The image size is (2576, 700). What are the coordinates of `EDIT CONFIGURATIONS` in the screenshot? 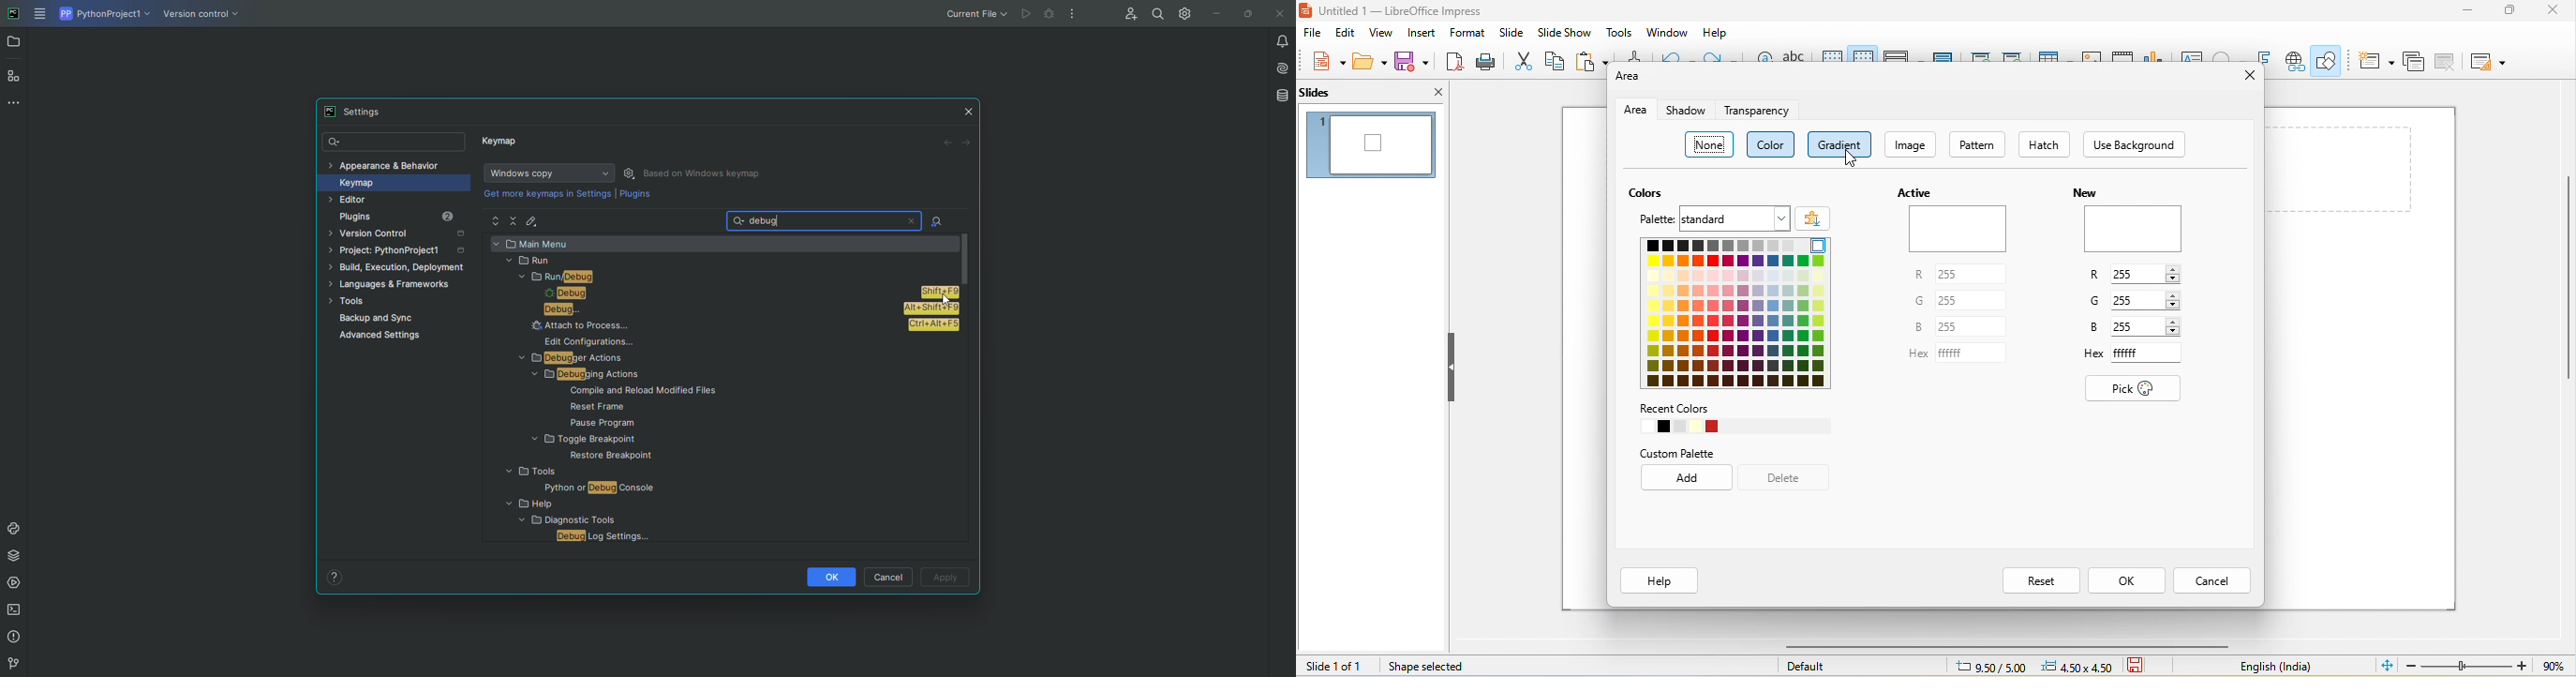 It's located at (597, 342).